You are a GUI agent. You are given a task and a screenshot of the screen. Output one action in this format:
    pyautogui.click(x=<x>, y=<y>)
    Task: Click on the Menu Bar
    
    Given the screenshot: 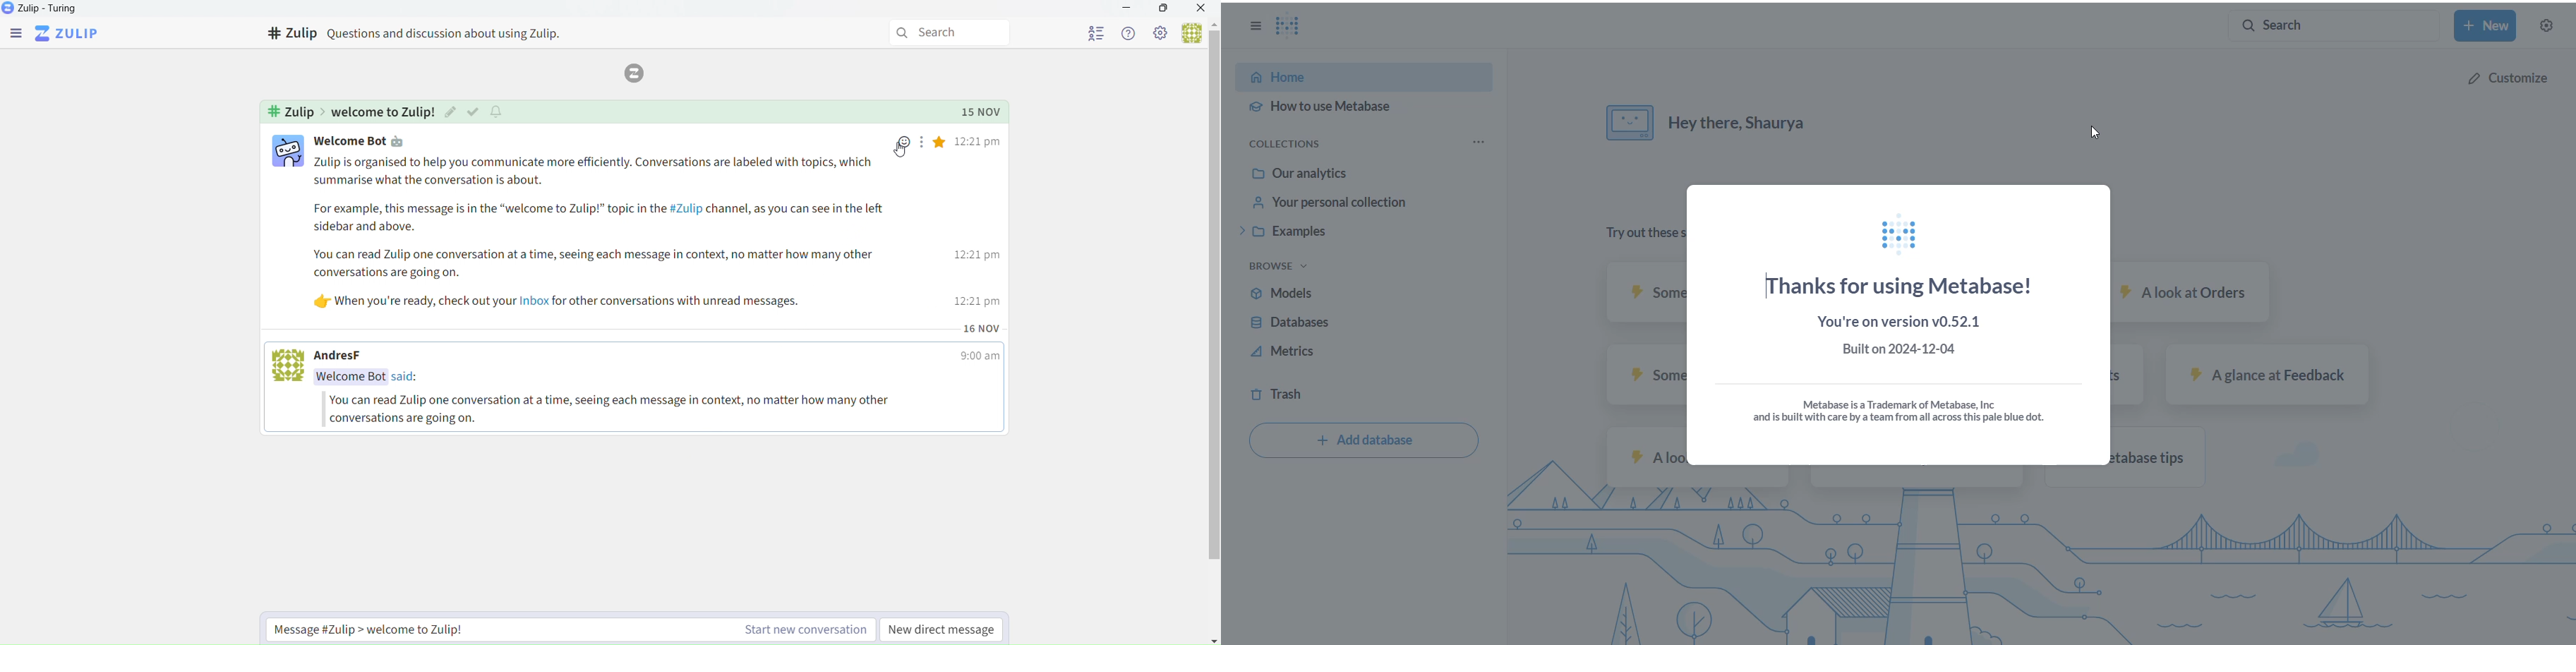 What is the action you would take?
    pyautogui.click(x=14, y=32)
    